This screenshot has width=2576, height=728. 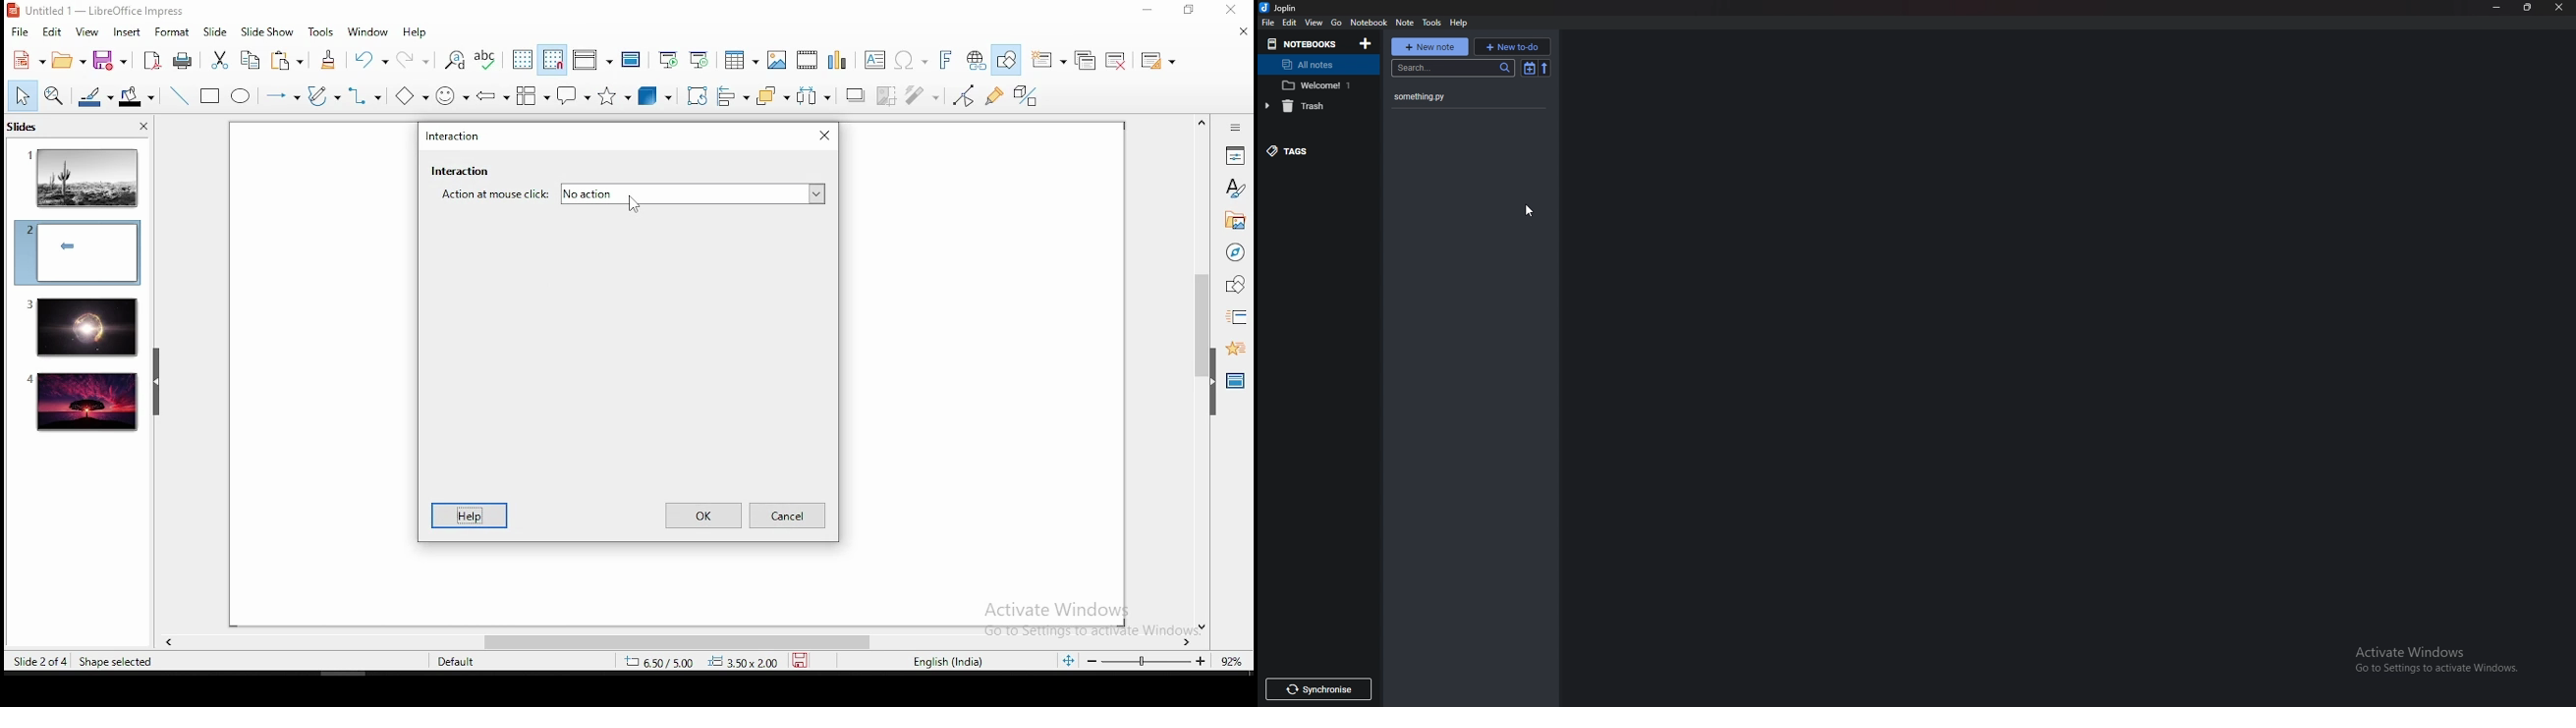 What do you see at coordinates (1233, 127) in the screenshot?
I see `` at bounding box center [1233, 127].